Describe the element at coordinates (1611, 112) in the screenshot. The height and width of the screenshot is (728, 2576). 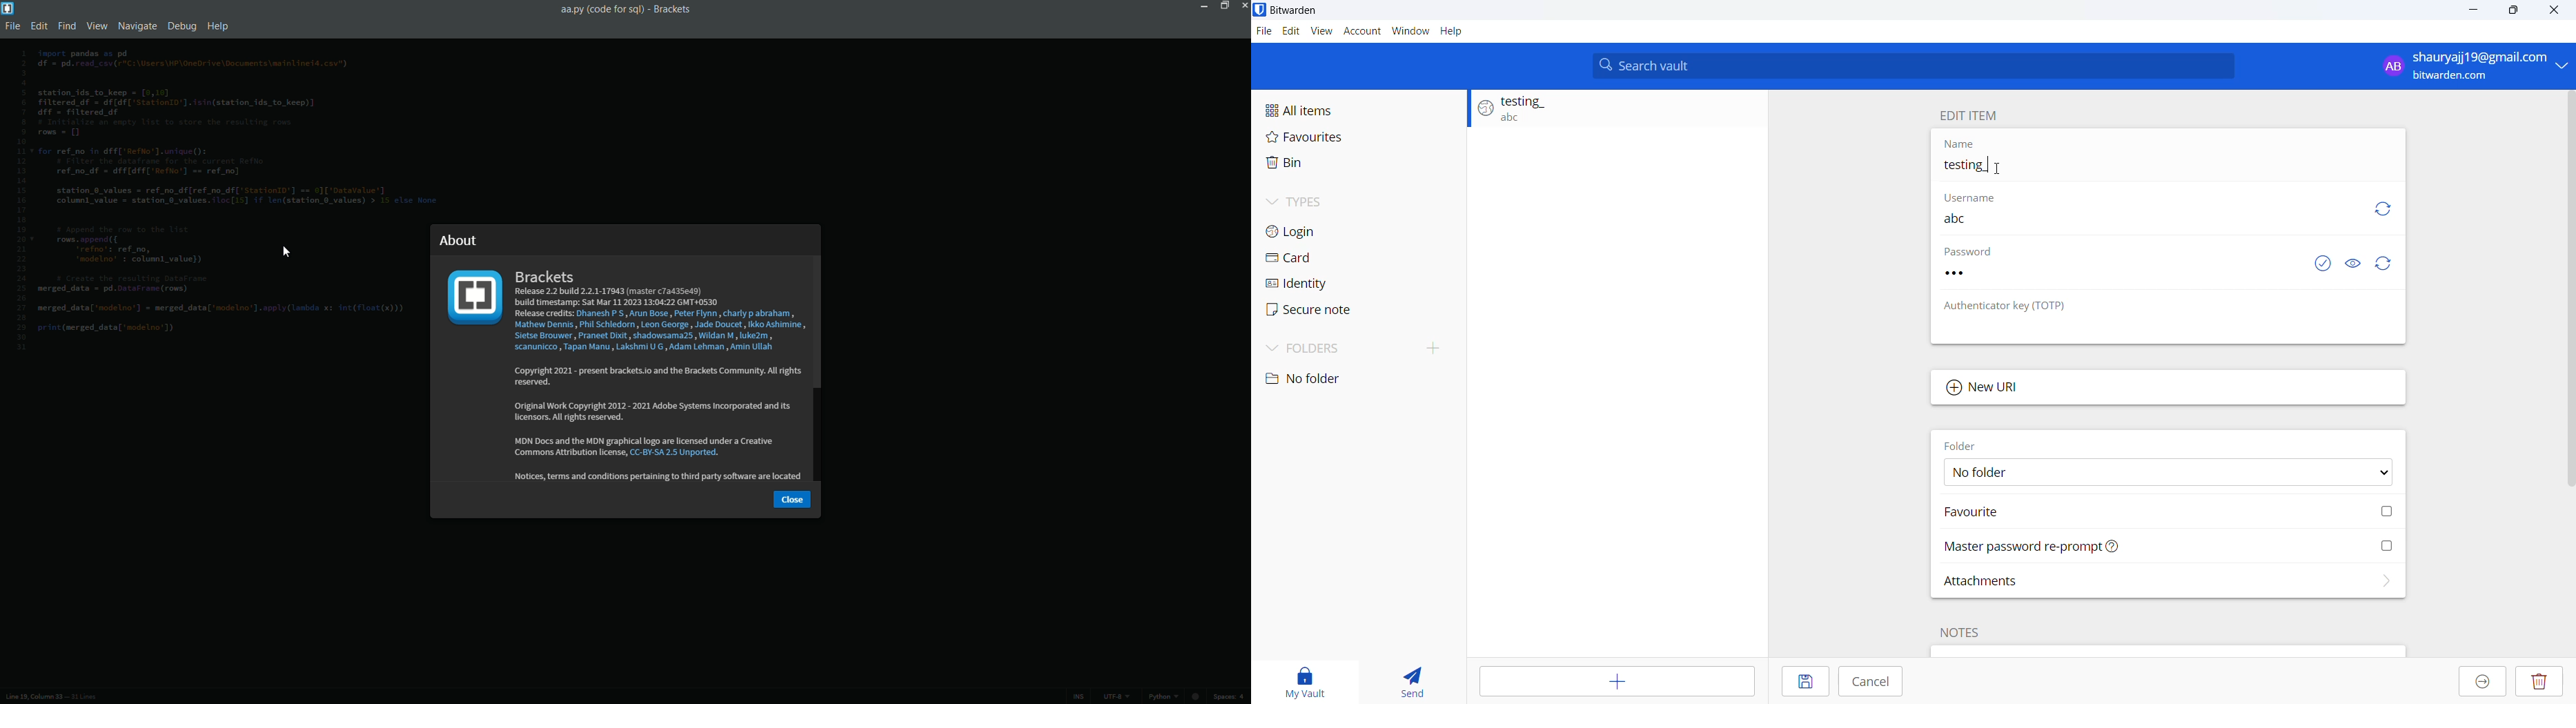
I see `Login entry` at that location.